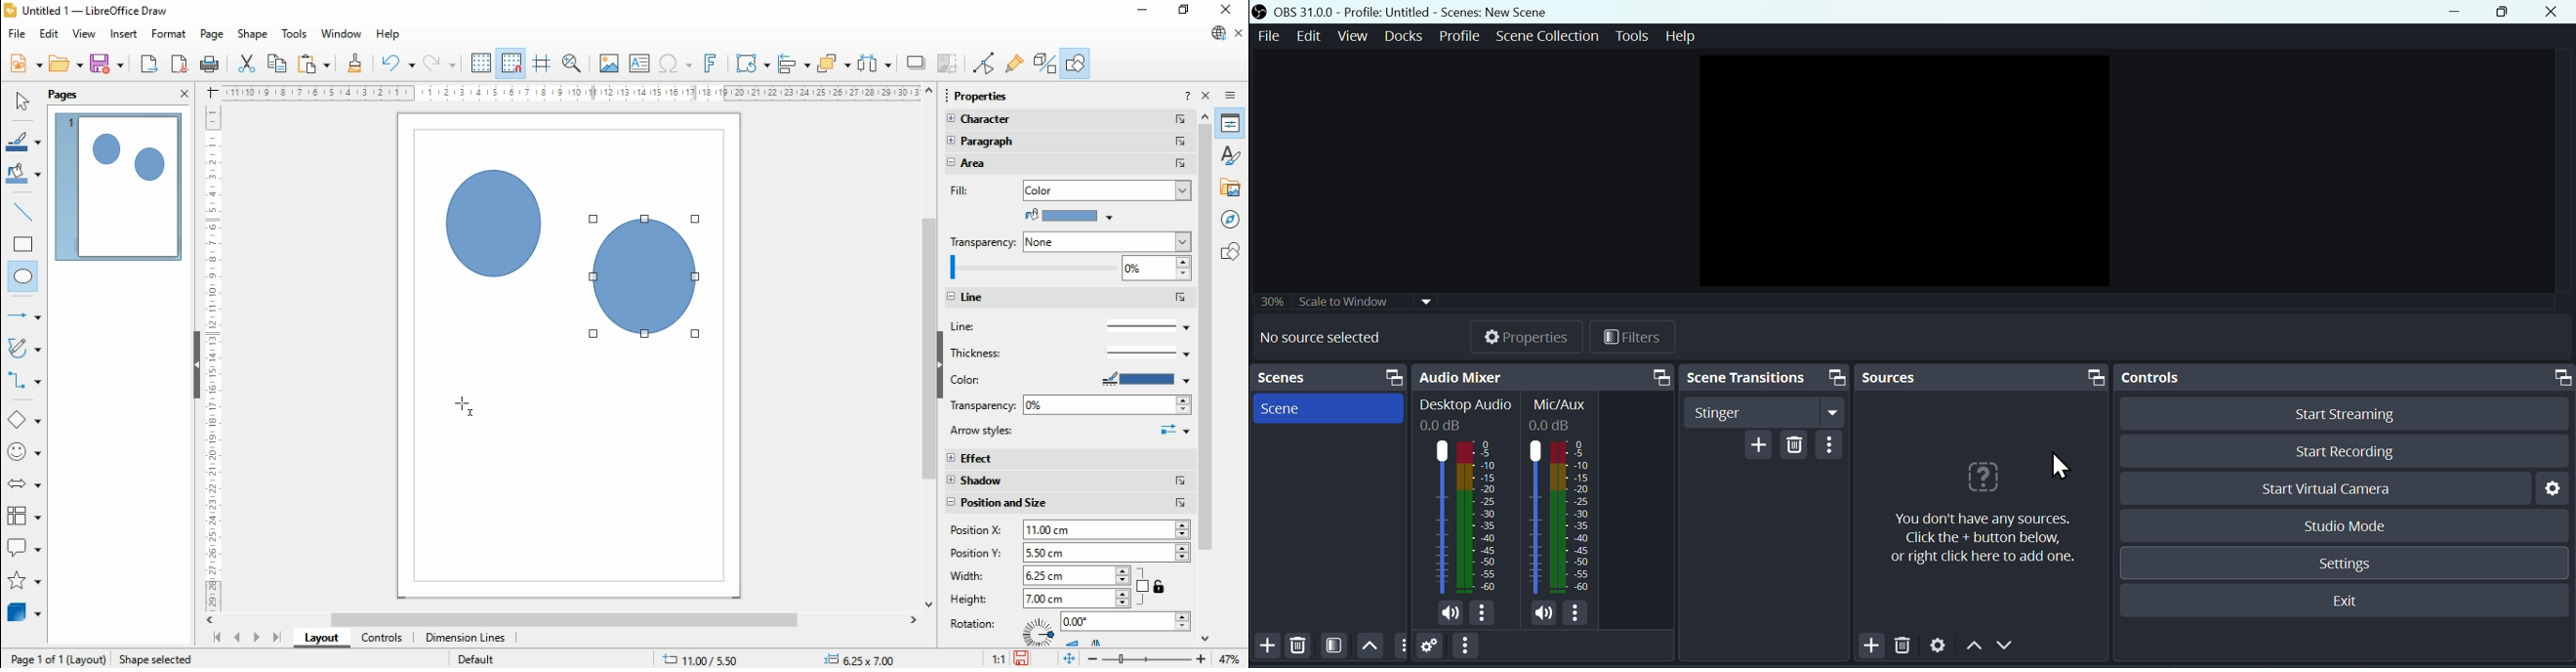  Describe the element at coordinates (981, 406) in the screenshot. I see `transperency` at that location.